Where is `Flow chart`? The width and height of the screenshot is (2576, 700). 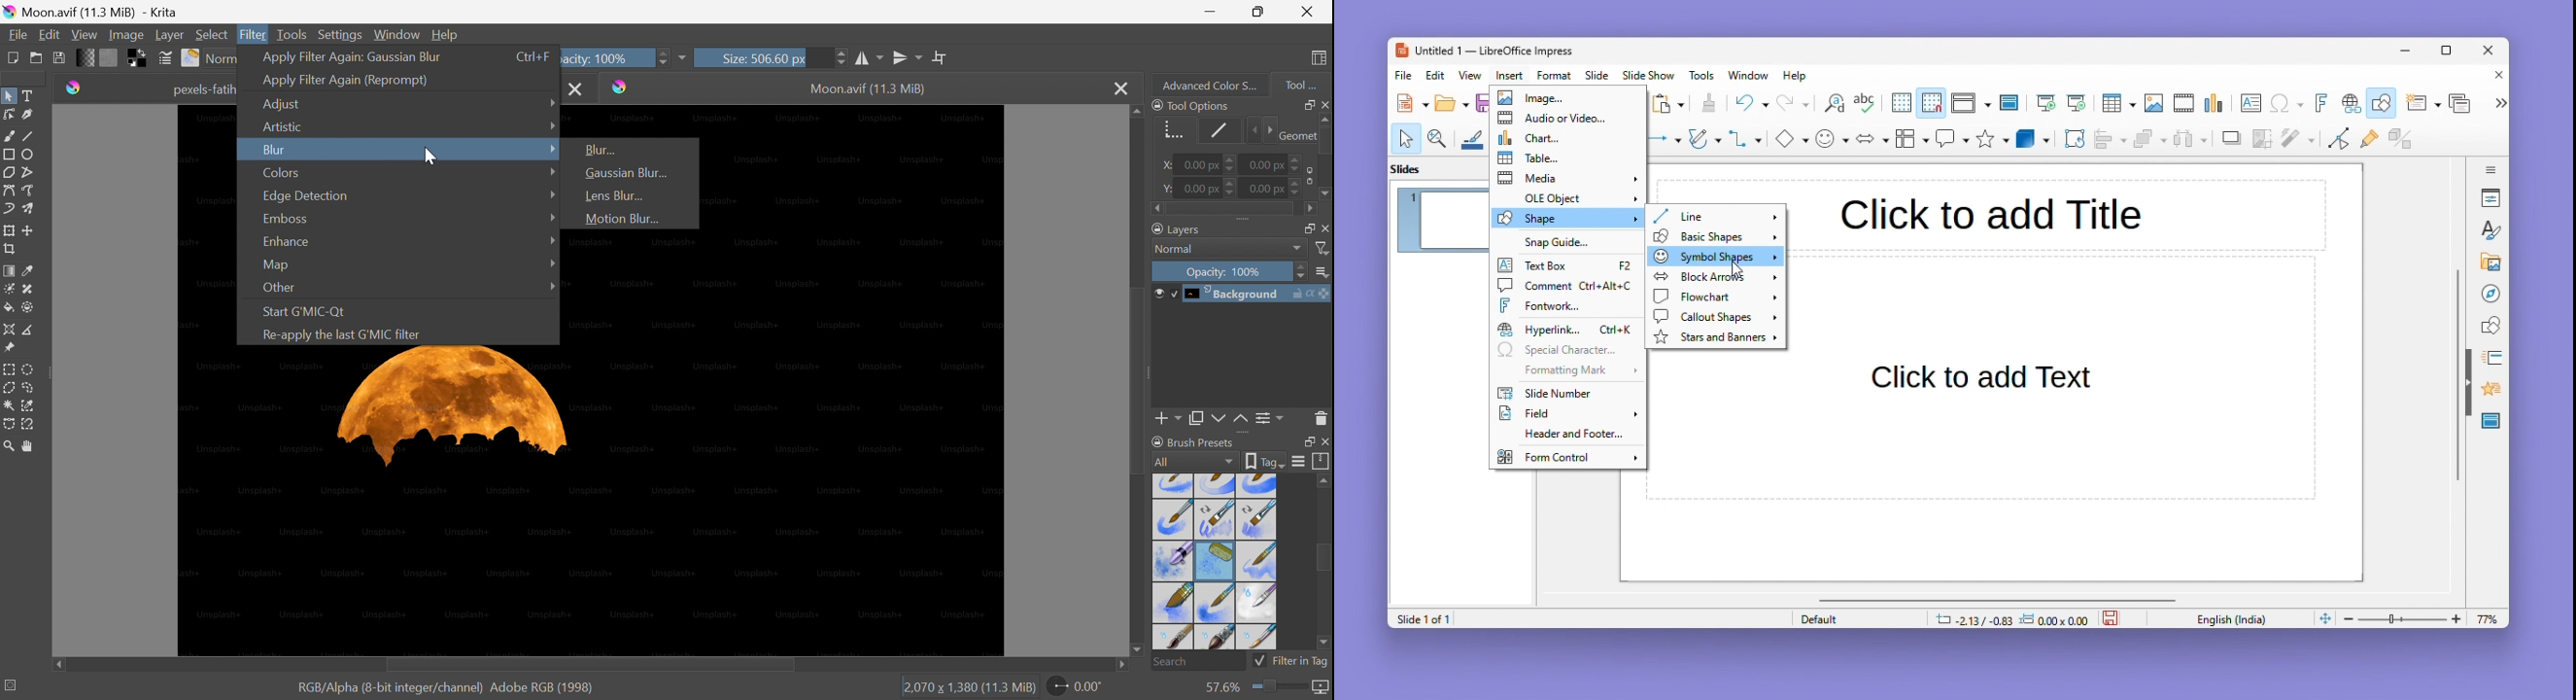
Flow chart is located at coordinates (1714, 298).